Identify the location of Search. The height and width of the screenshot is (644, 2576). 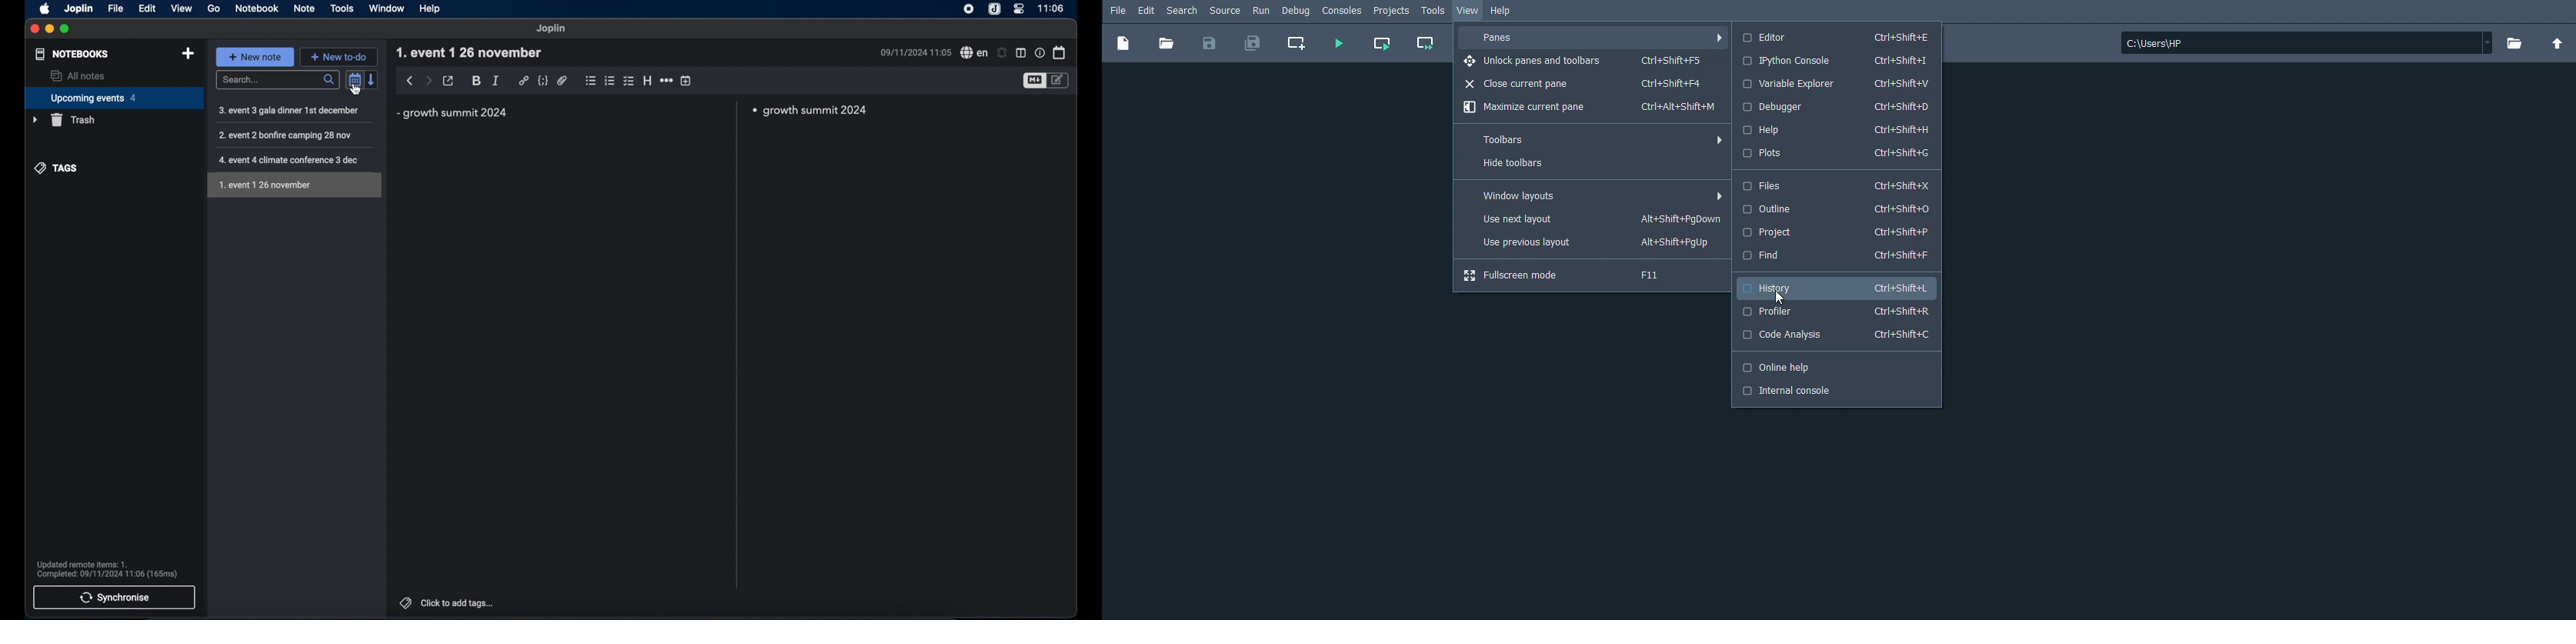
(1183, 11).